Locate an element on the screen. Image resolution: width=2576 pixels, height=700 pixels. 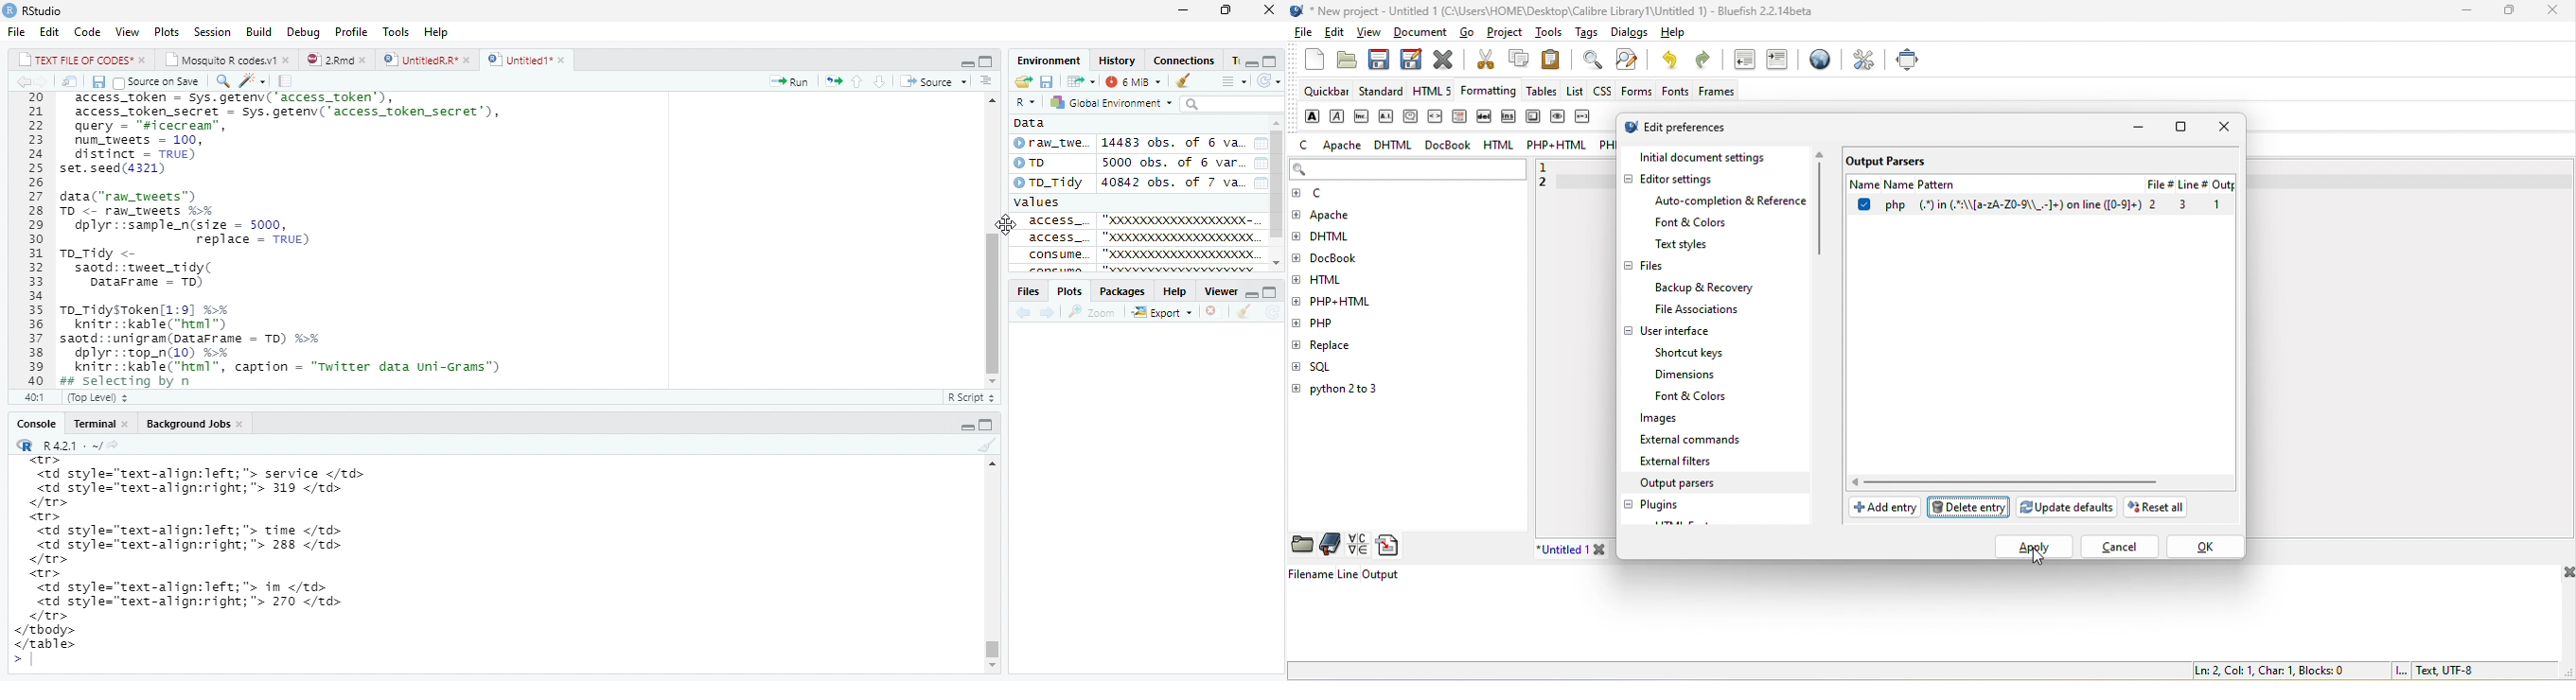
+ Source is located at coordinates (939, 81).